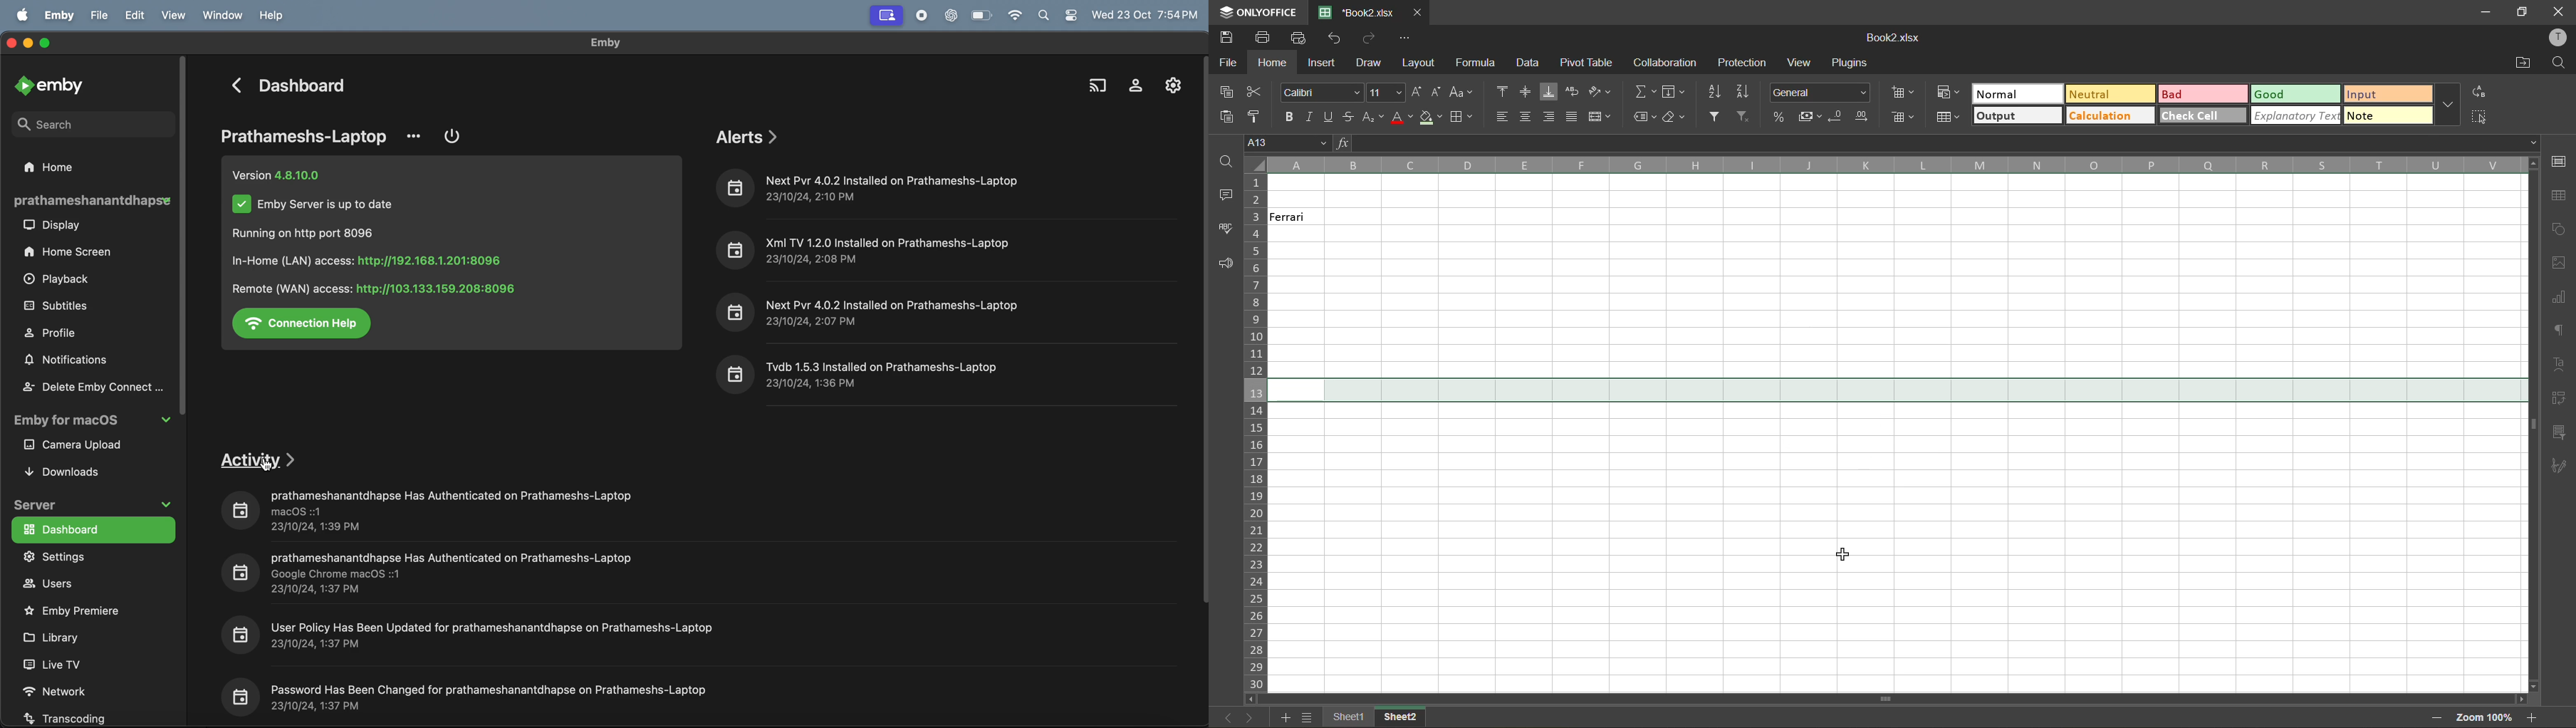 This screenshot has height=728, width=2576. Describe the element at coordinates (2535, 142) in the screenshot. I see `Drop-down ` at that location.